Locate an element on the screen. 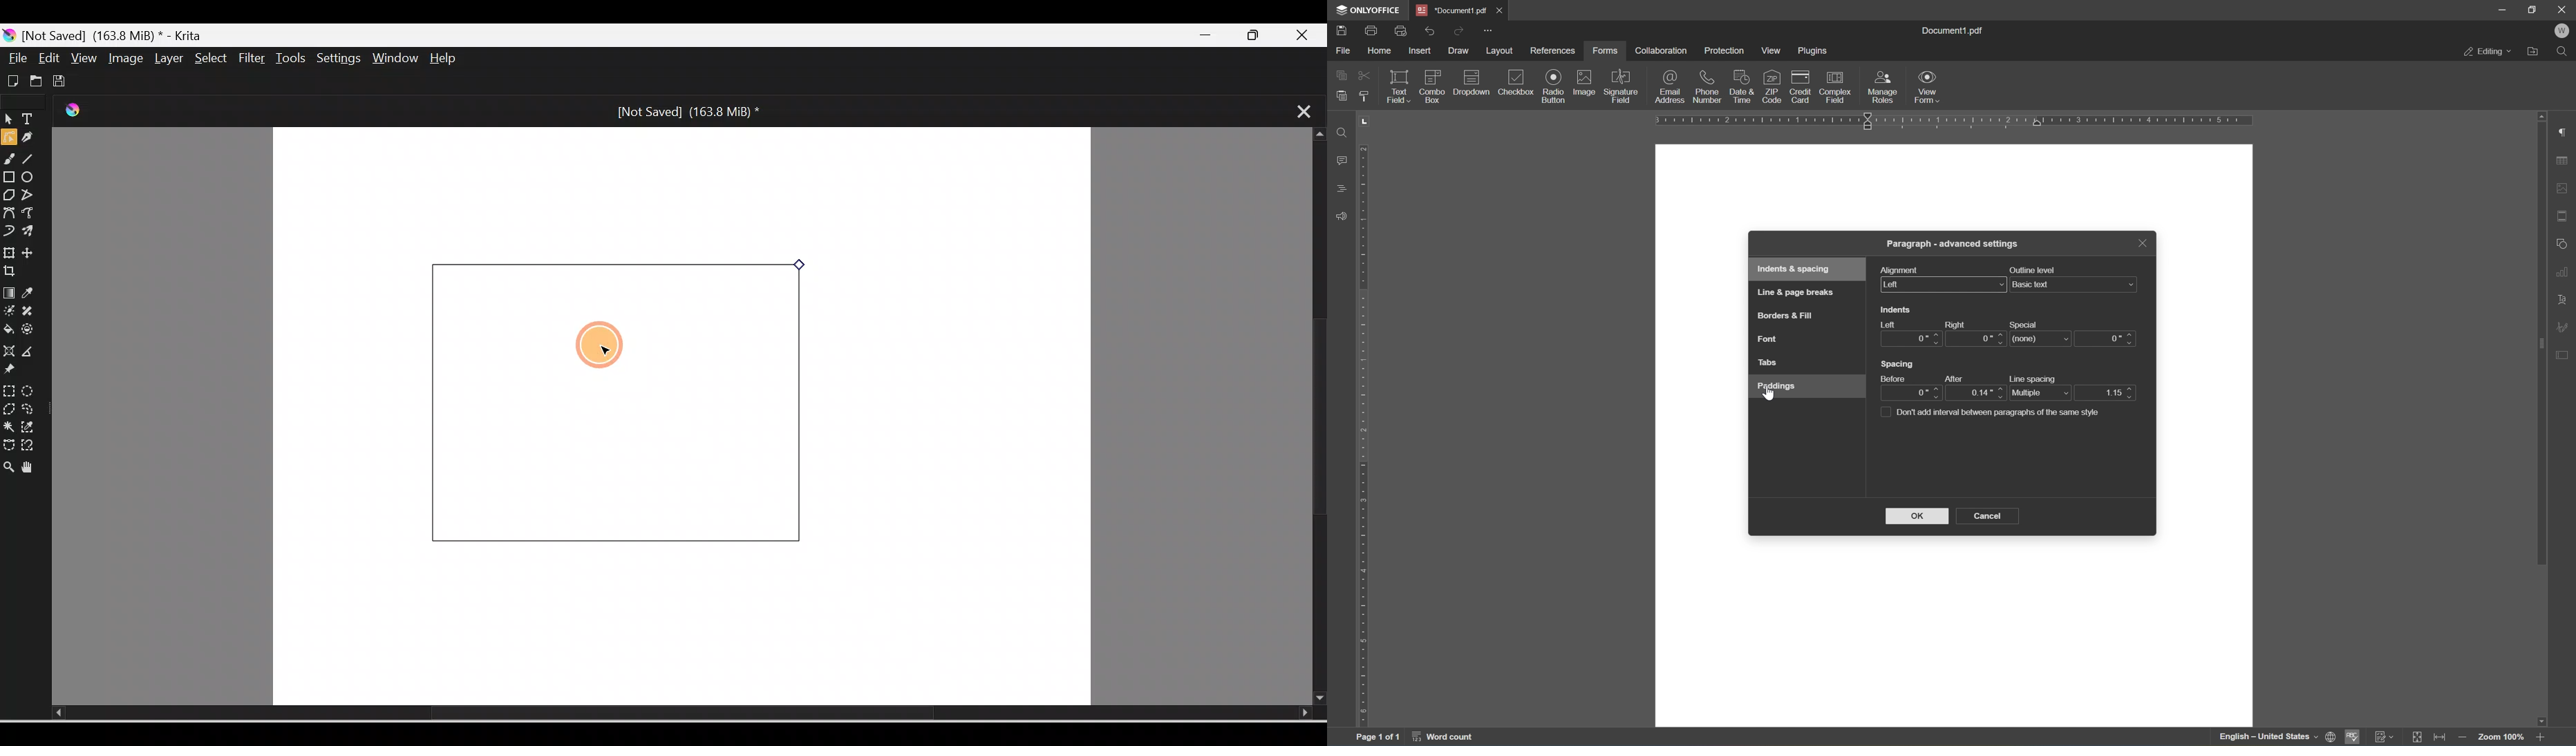 The image size is (2576, 756). Close tab is located at coordinates (1297, 110).